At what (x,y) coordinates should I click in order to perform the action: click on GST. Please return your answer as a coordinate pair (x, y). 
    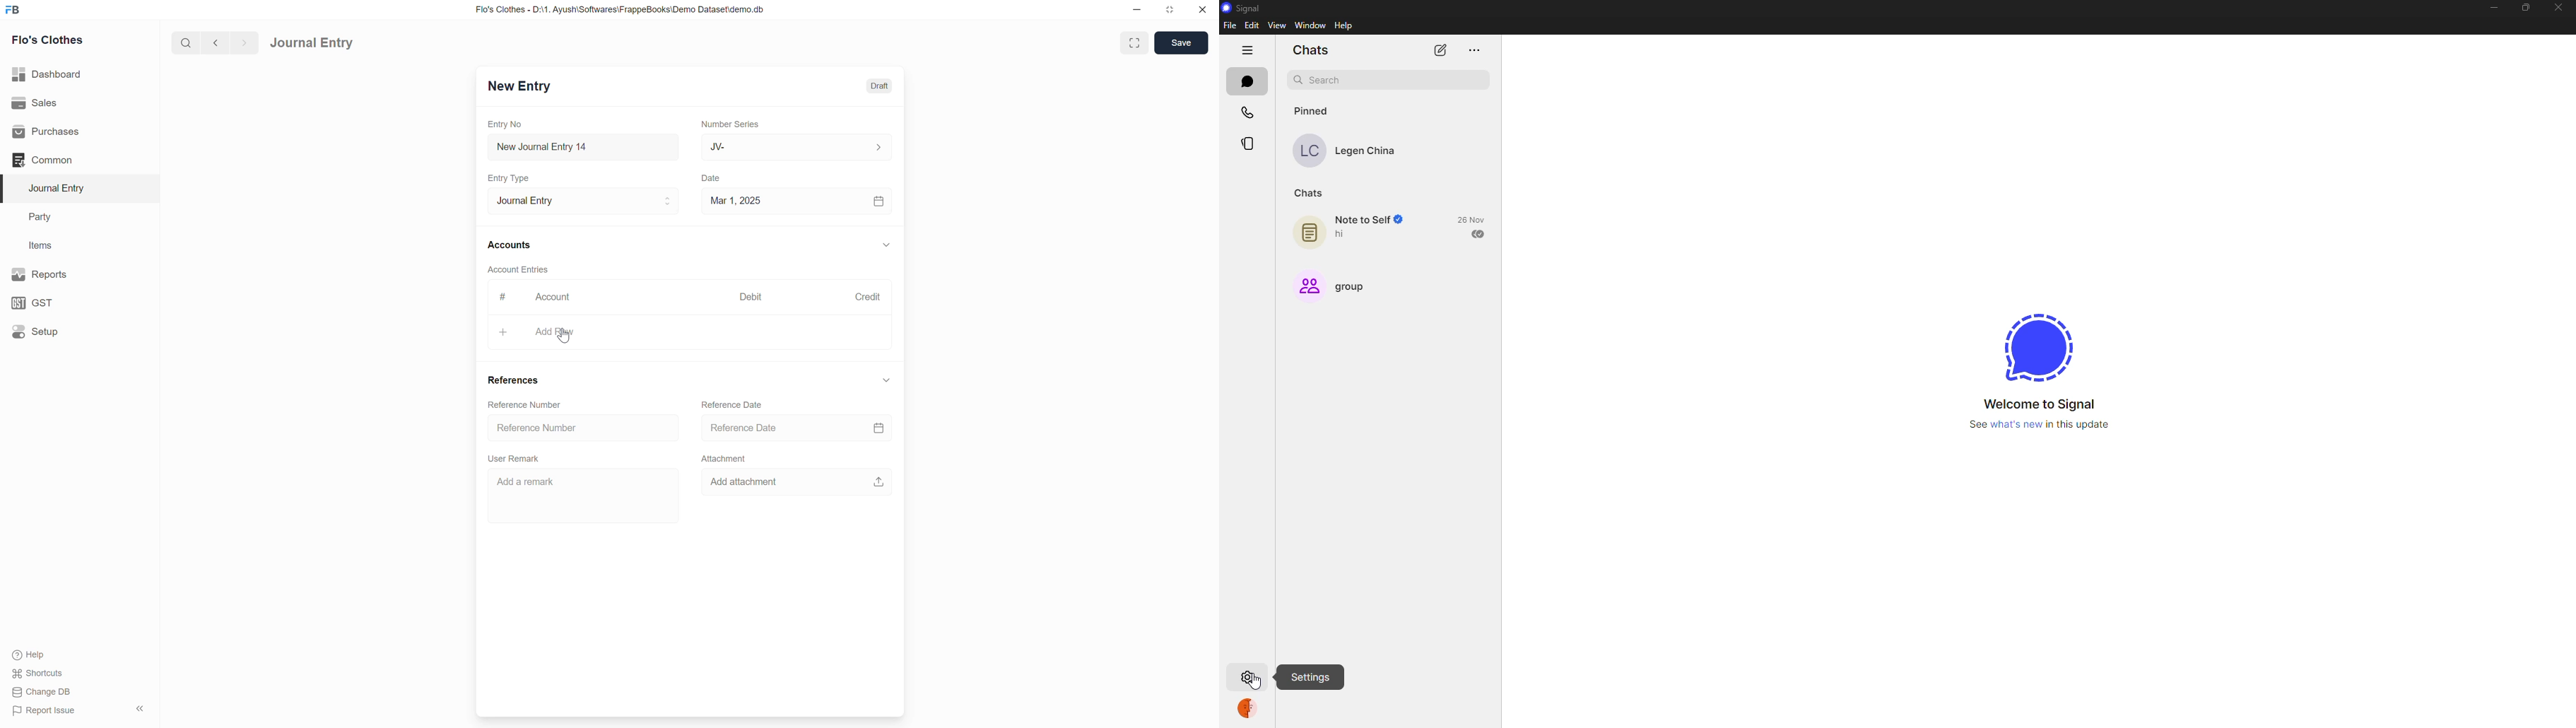
    Looking at the image, I should click on (34, 303).